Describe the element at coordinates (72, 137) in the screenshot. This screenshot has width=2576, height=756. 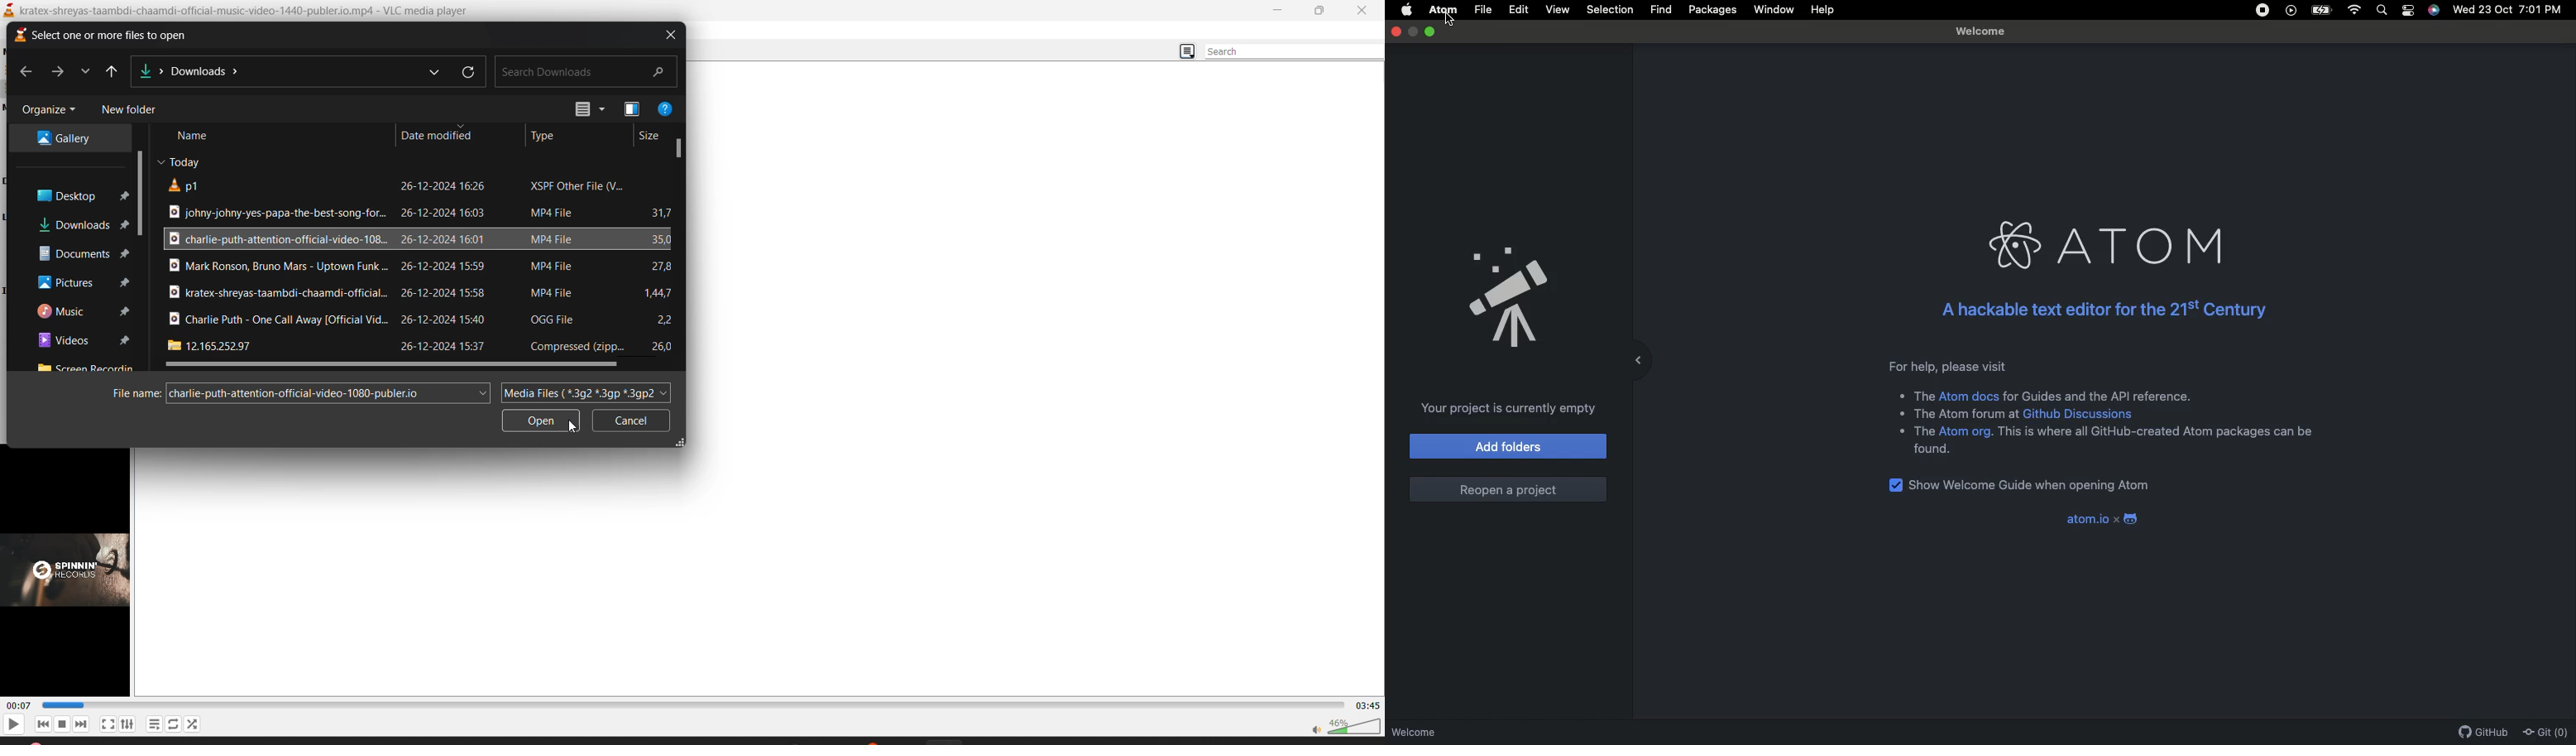
I see `gallery` at that location.